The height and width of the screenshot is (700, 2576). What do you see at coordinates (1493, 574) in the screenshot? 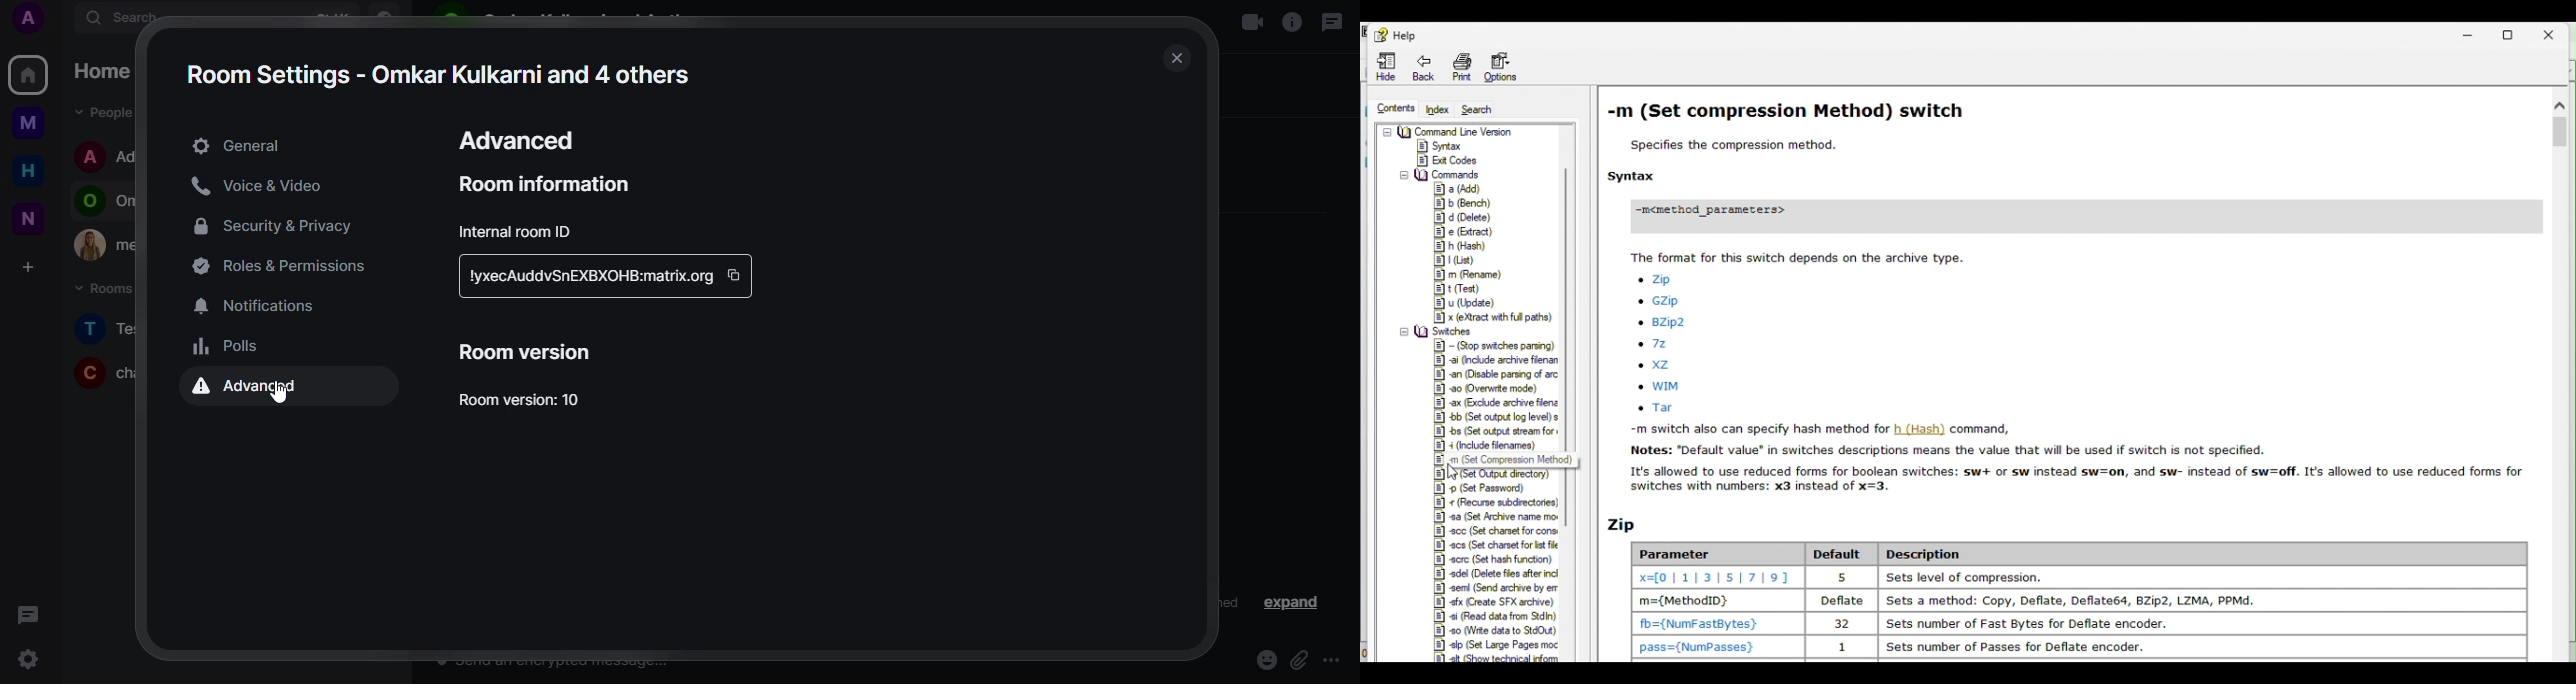
I see `sdel` at bounding box center [1493, 574].